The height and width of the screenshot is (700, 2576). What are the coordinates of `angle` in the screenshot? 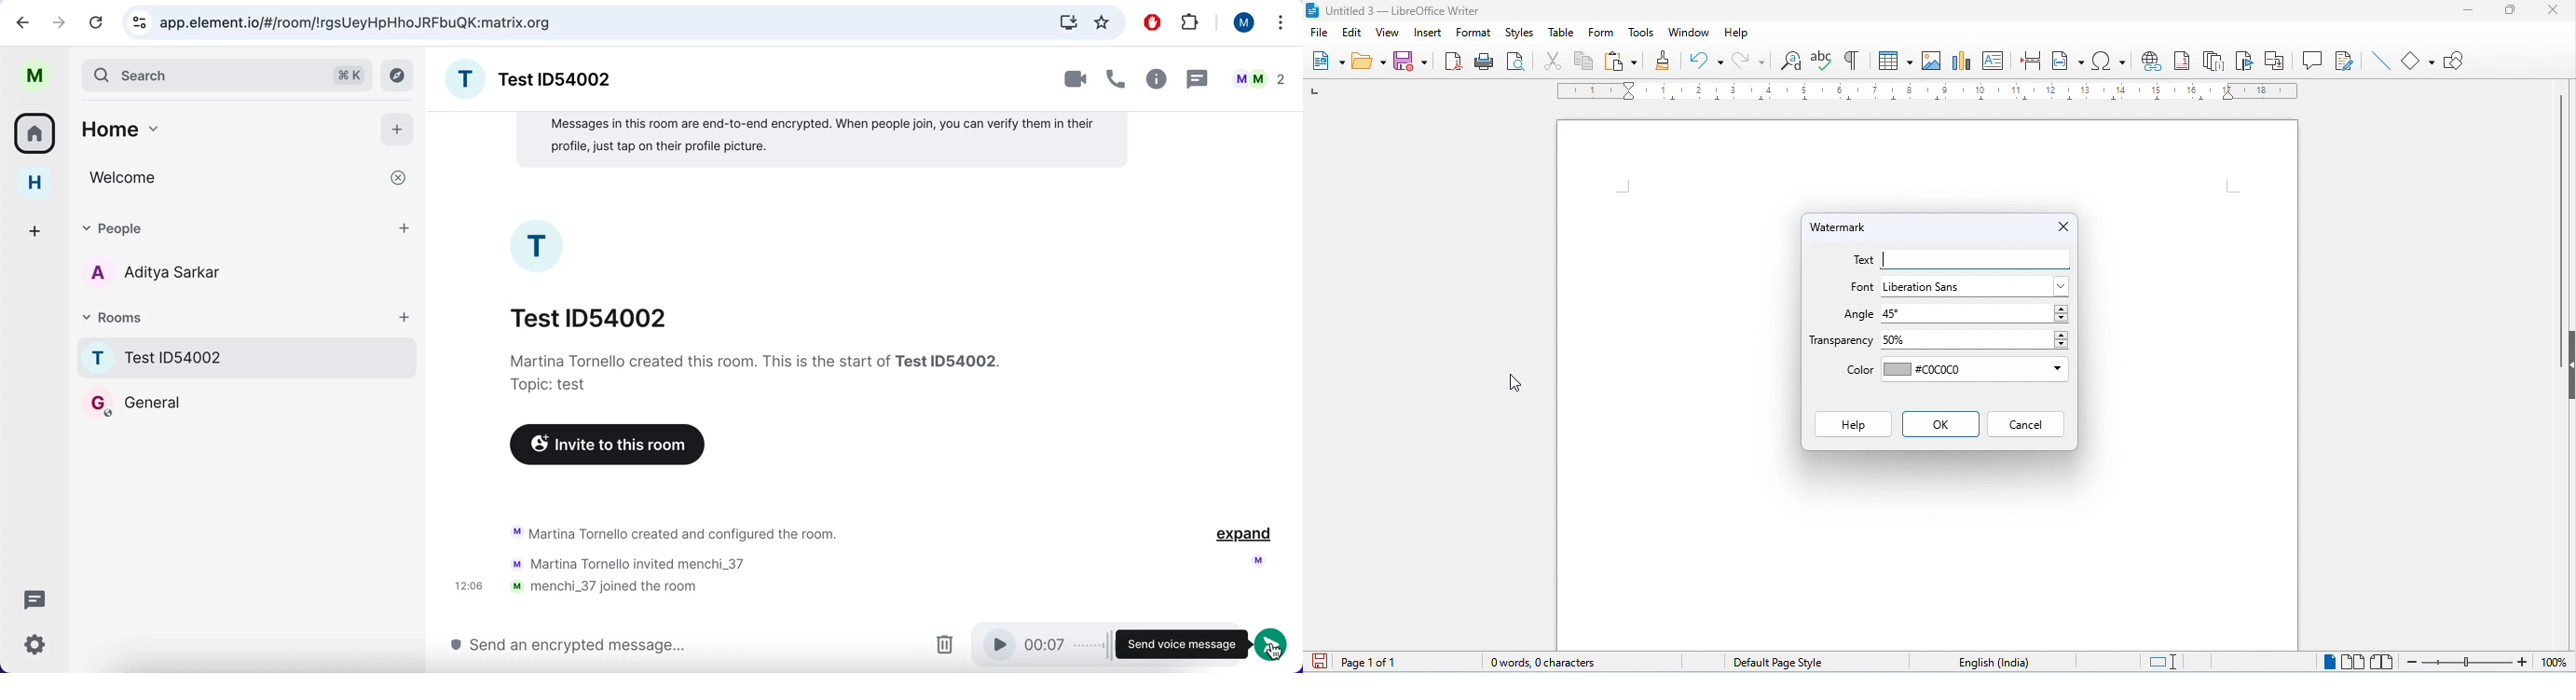 It's located at (1857, 316).